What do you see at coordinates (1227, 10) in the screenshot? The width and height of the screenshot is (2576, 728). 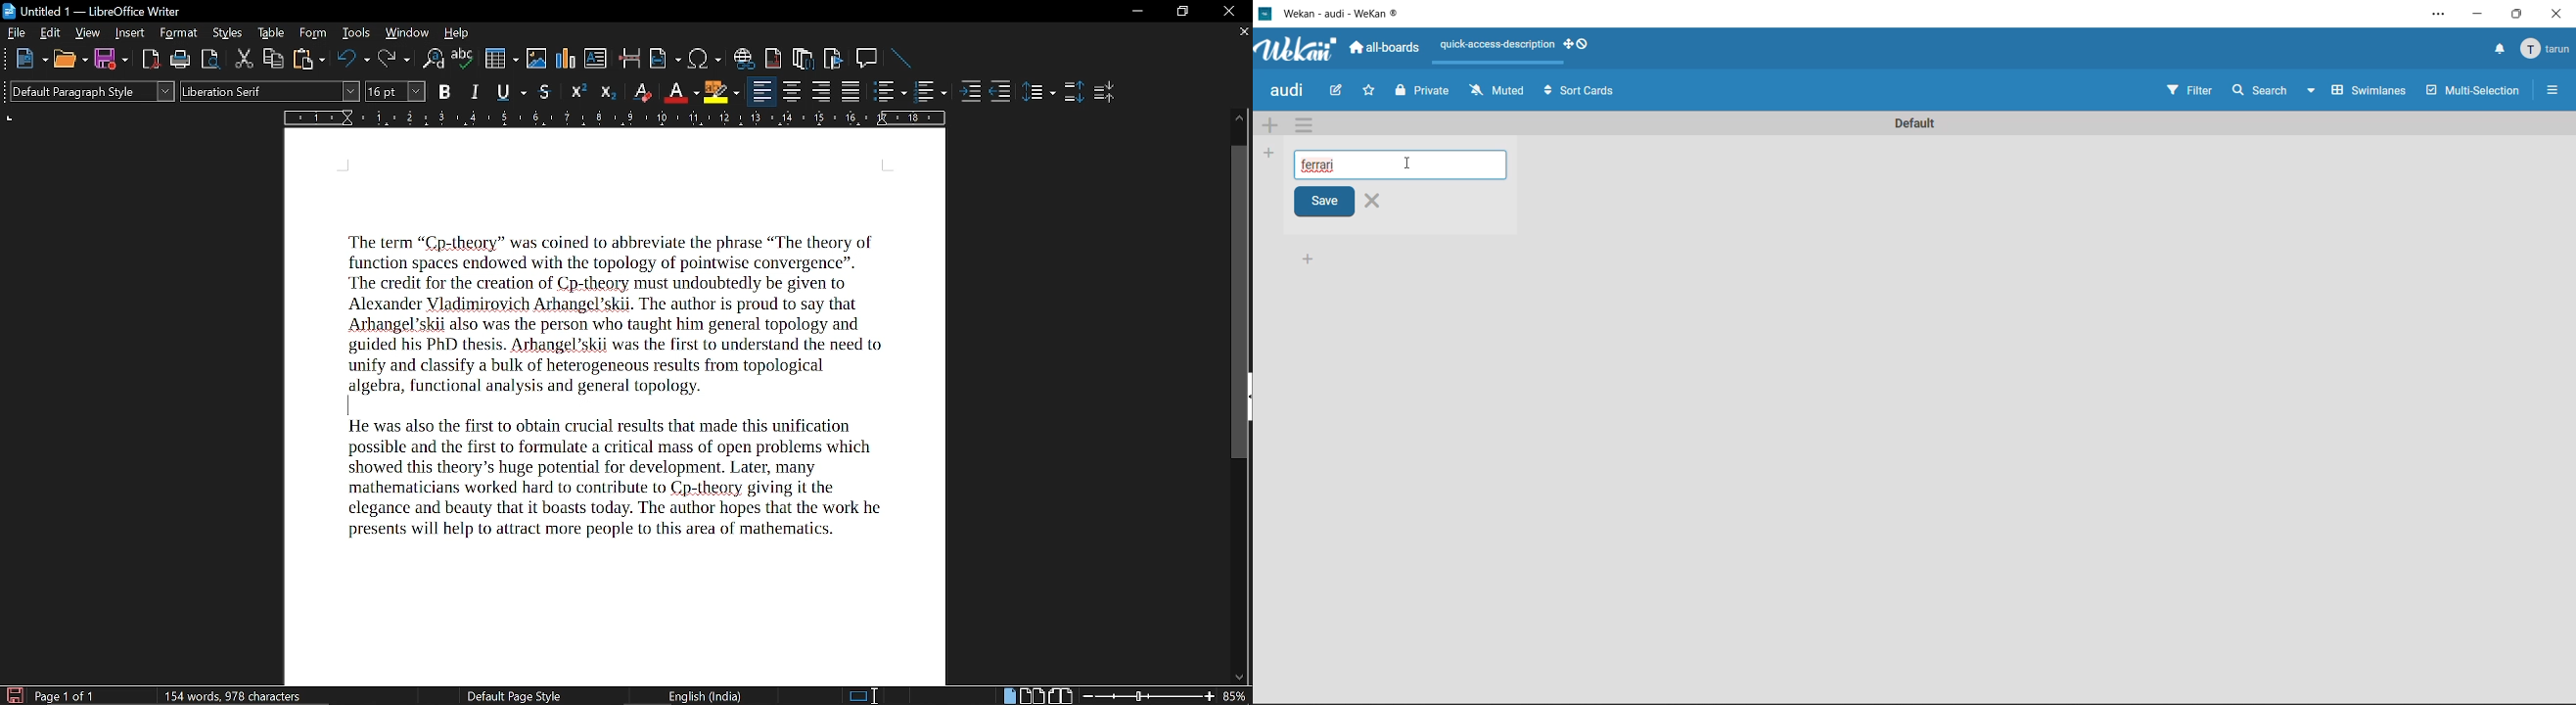 I see `close Close` at bounding box center [1227, 10].